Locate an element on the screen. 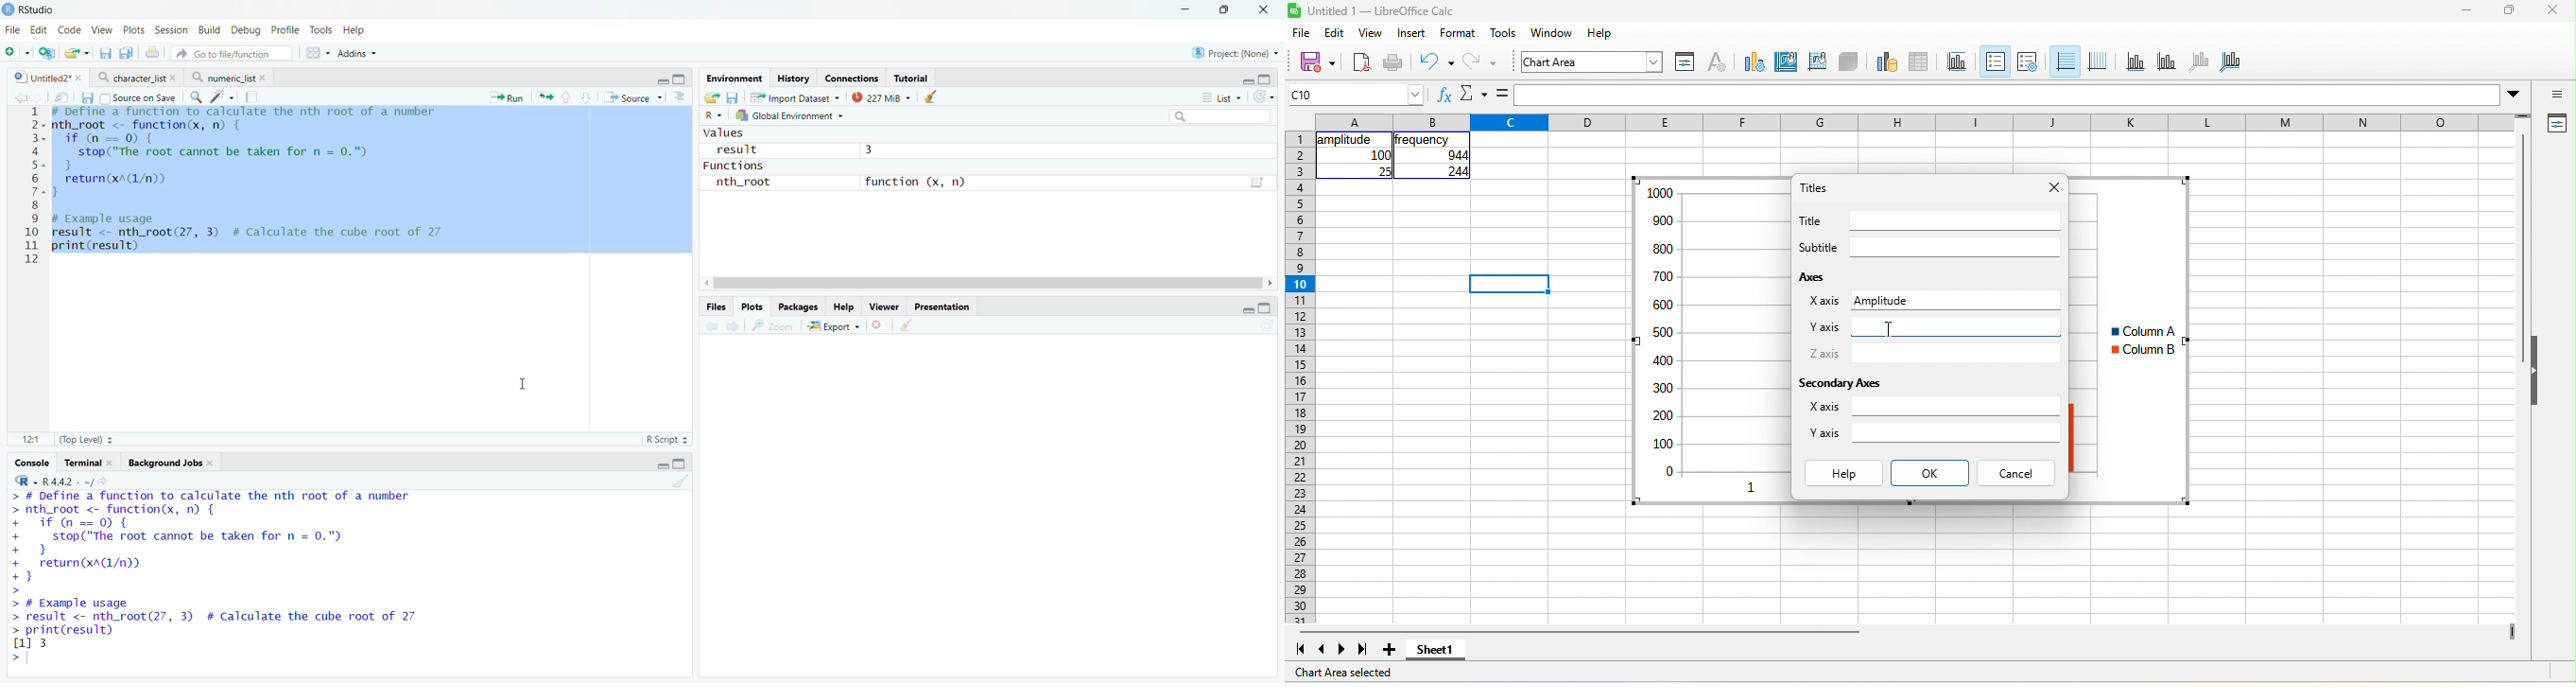 The width and height of the screenshot is (2576, 700). Input for subtitle is located at coordinates (1956, 247).